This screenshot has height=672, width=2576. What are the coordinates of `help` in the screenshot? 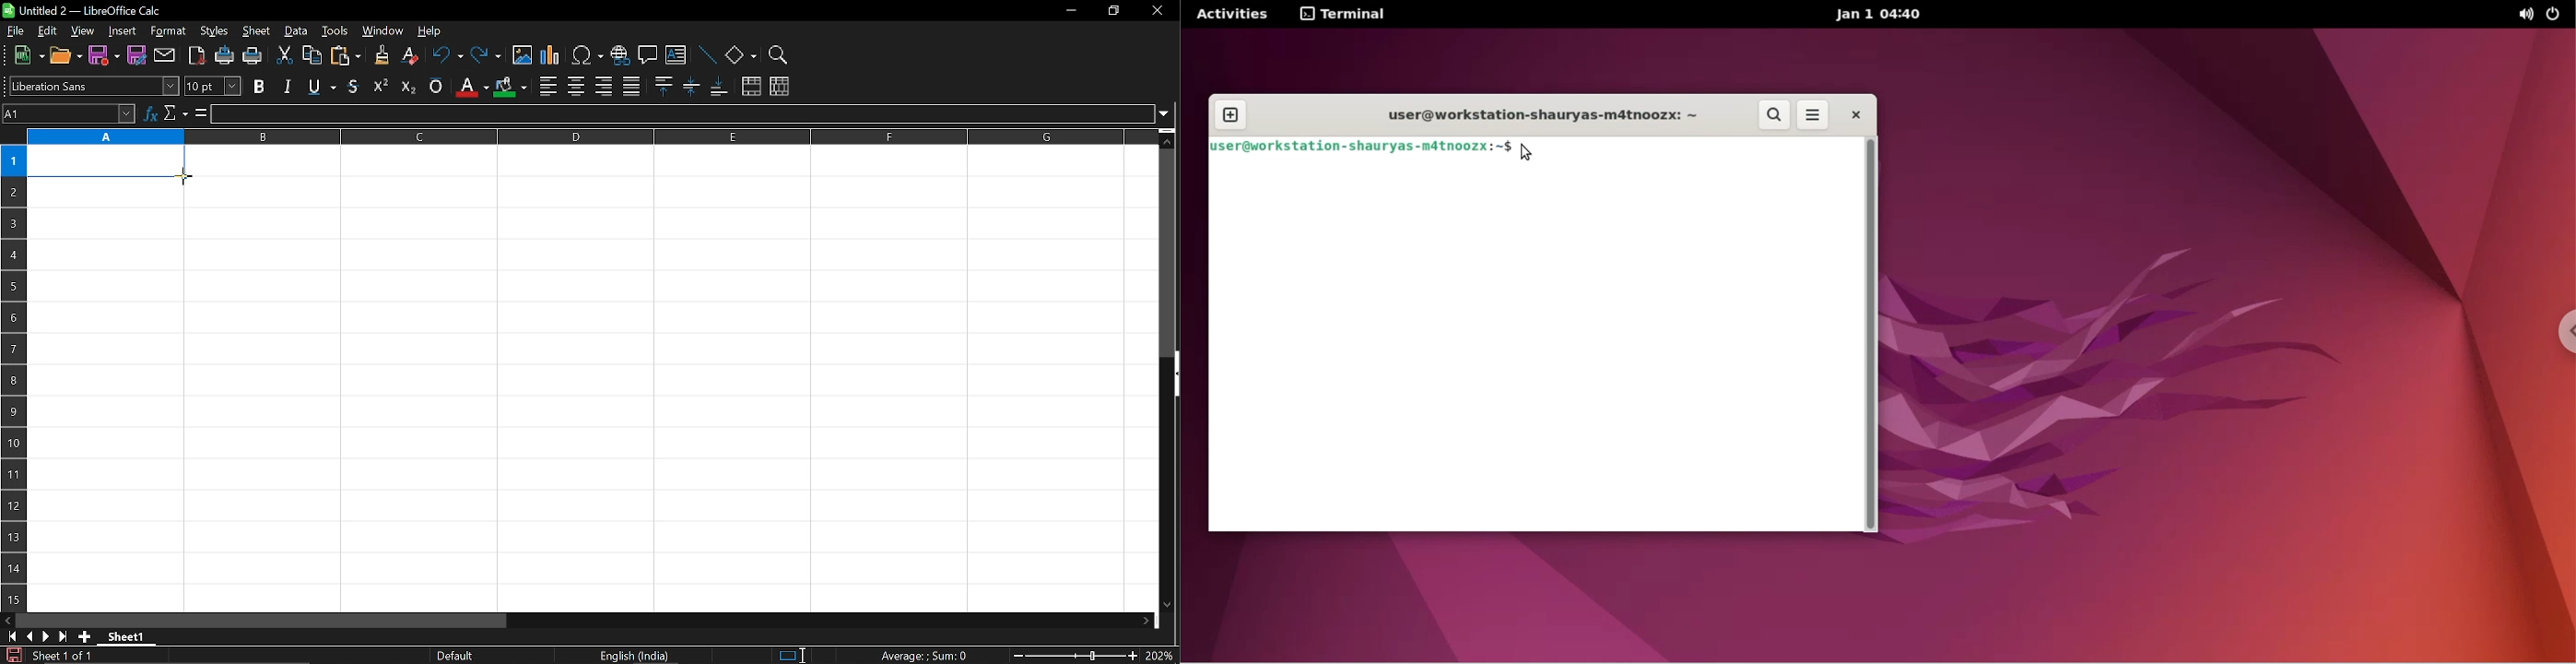 It's located at (437, 30).